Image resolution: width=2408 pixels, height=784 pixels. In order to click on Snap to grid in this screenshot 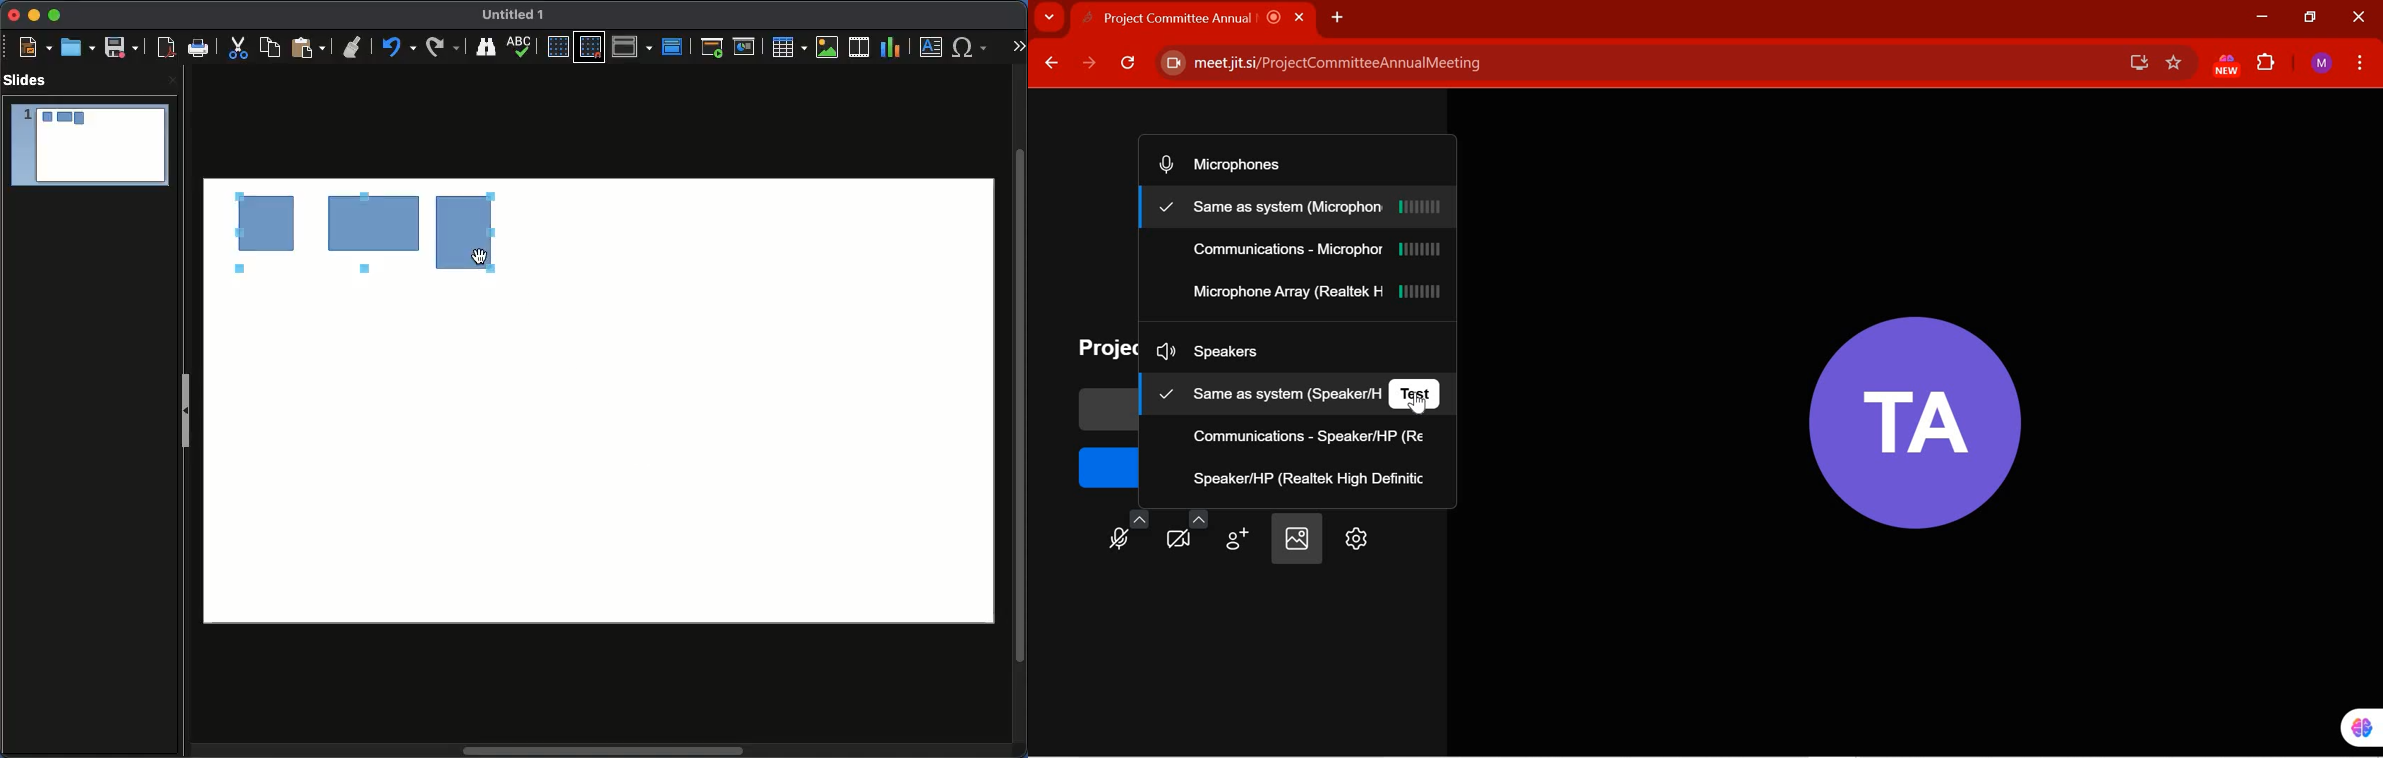, I will do `click(590, 47)`.